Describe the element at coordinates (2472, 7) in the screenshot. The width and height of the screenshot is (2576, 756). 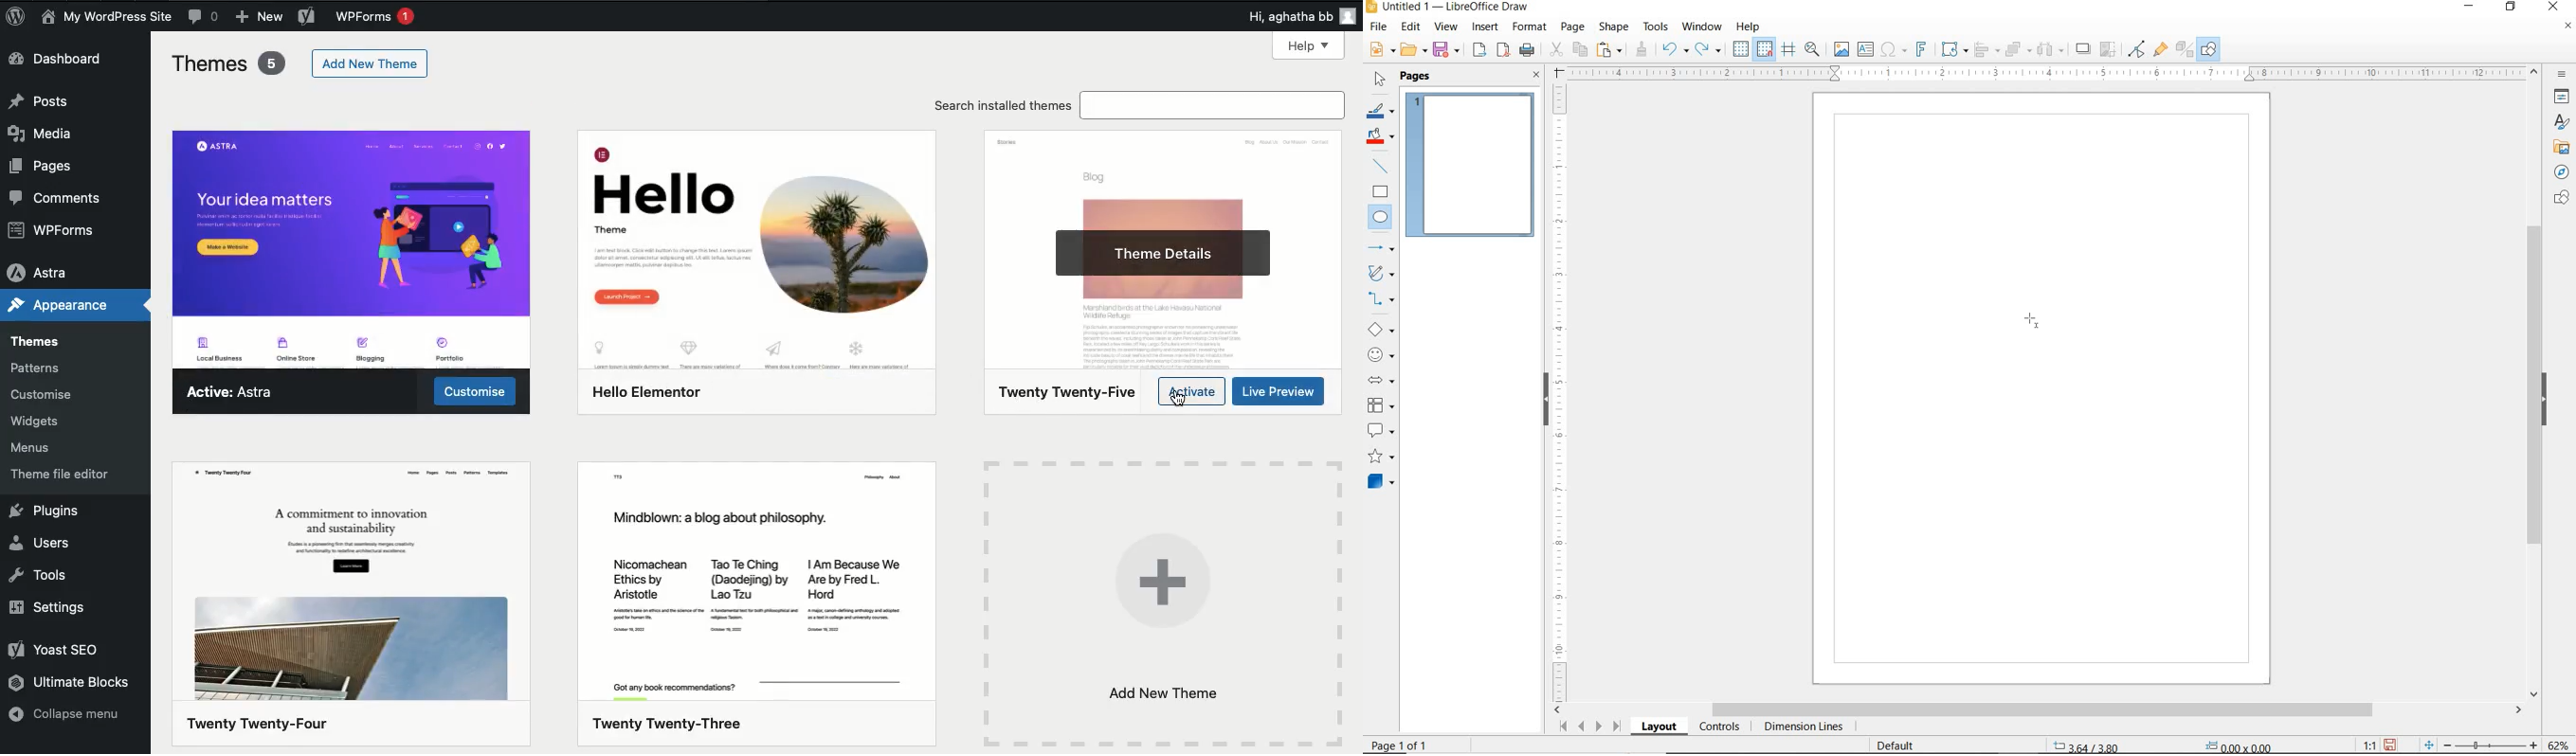
I see `MINIMIZE` at that location.